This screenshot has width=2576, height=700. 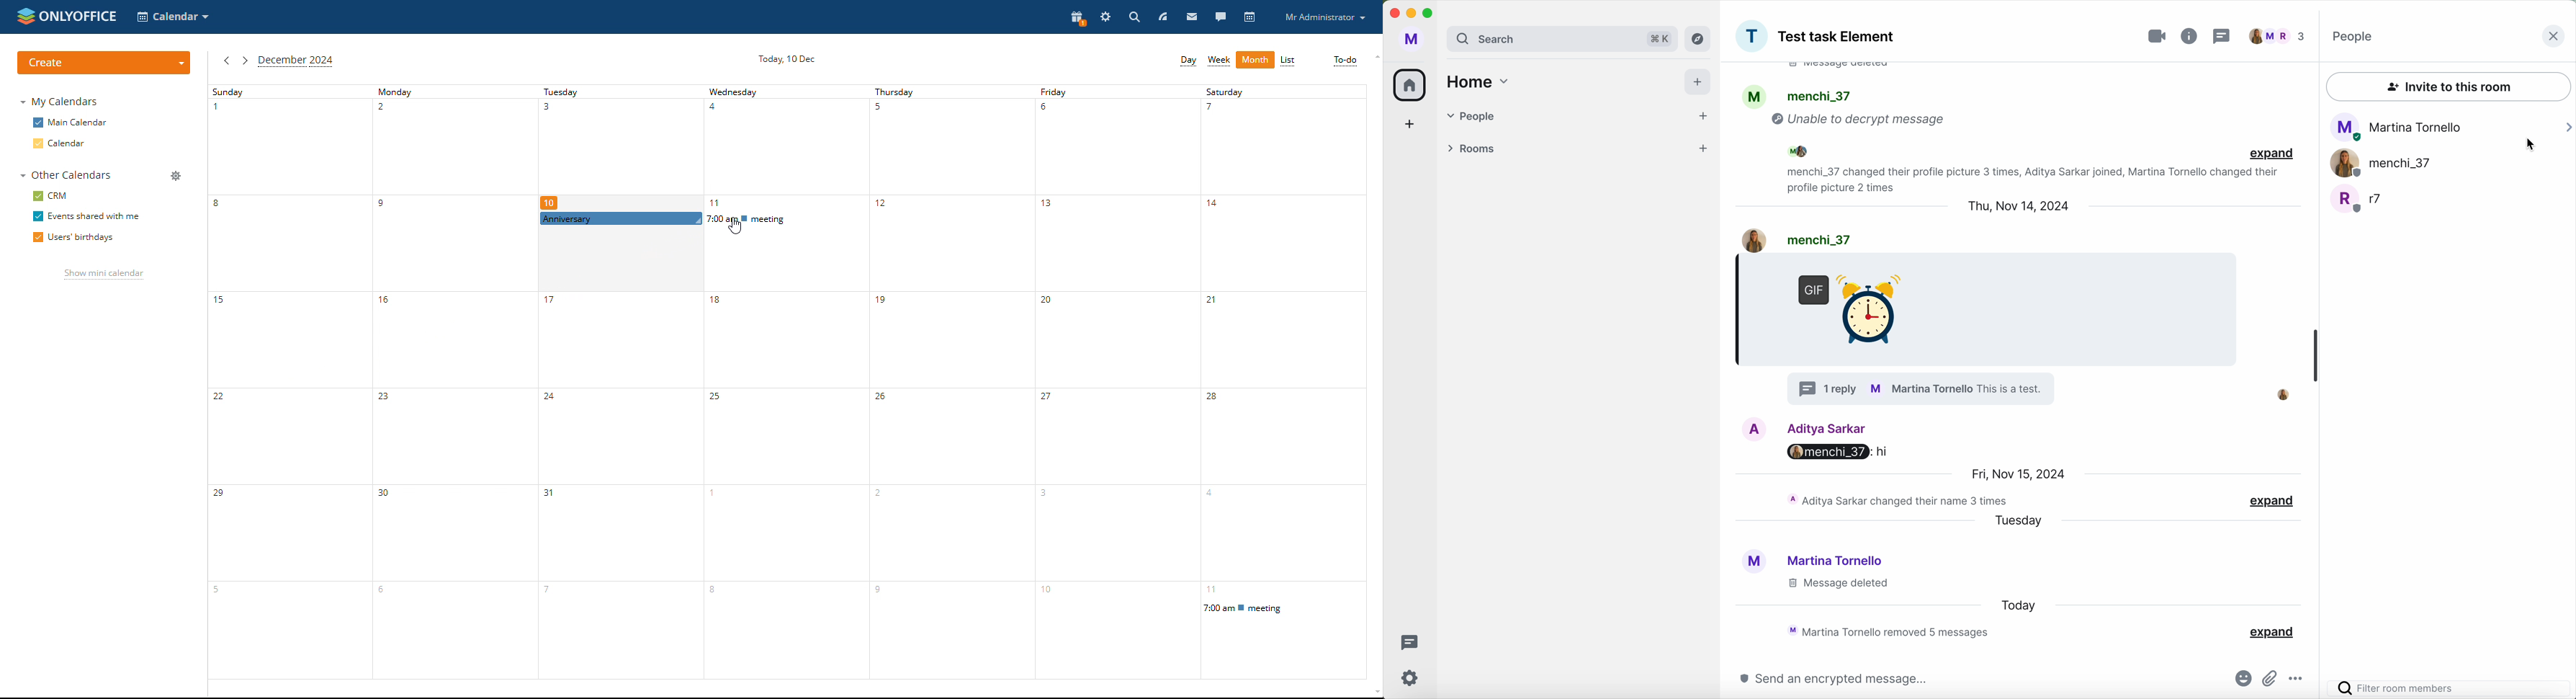 I want to click on Aditya user, so click(x=1830, y=427).